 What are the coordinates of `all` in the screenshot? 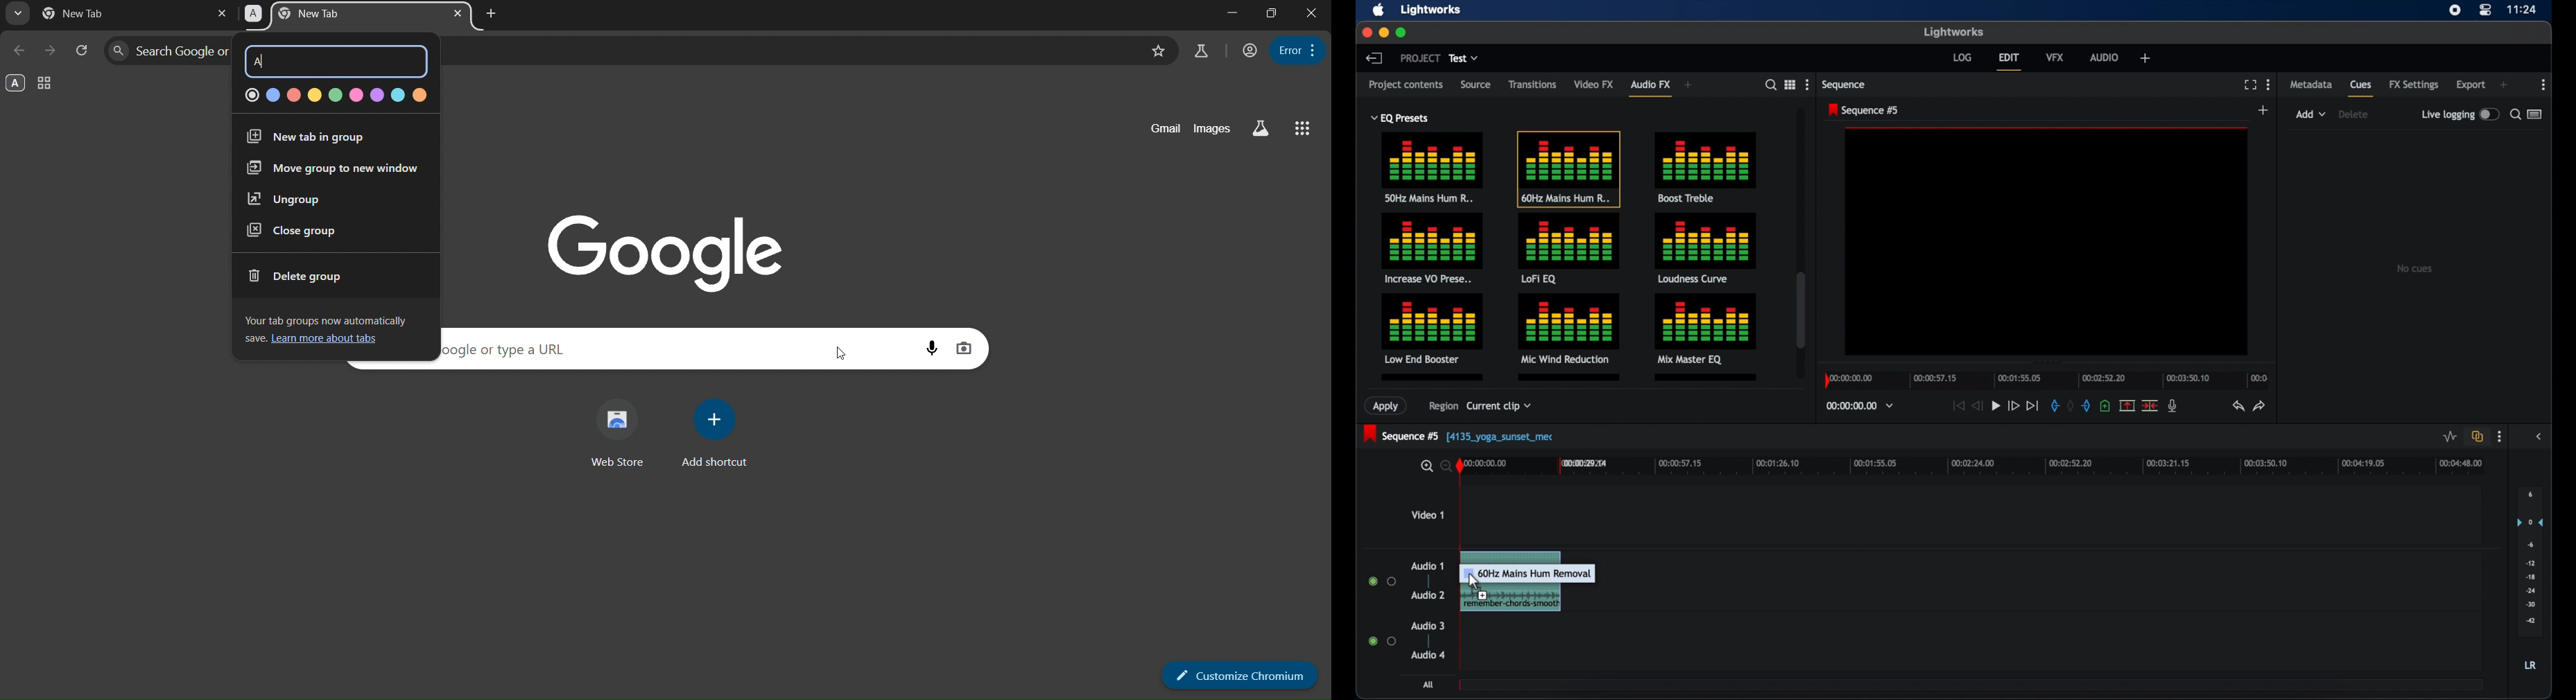 It's located at (1427, 684).